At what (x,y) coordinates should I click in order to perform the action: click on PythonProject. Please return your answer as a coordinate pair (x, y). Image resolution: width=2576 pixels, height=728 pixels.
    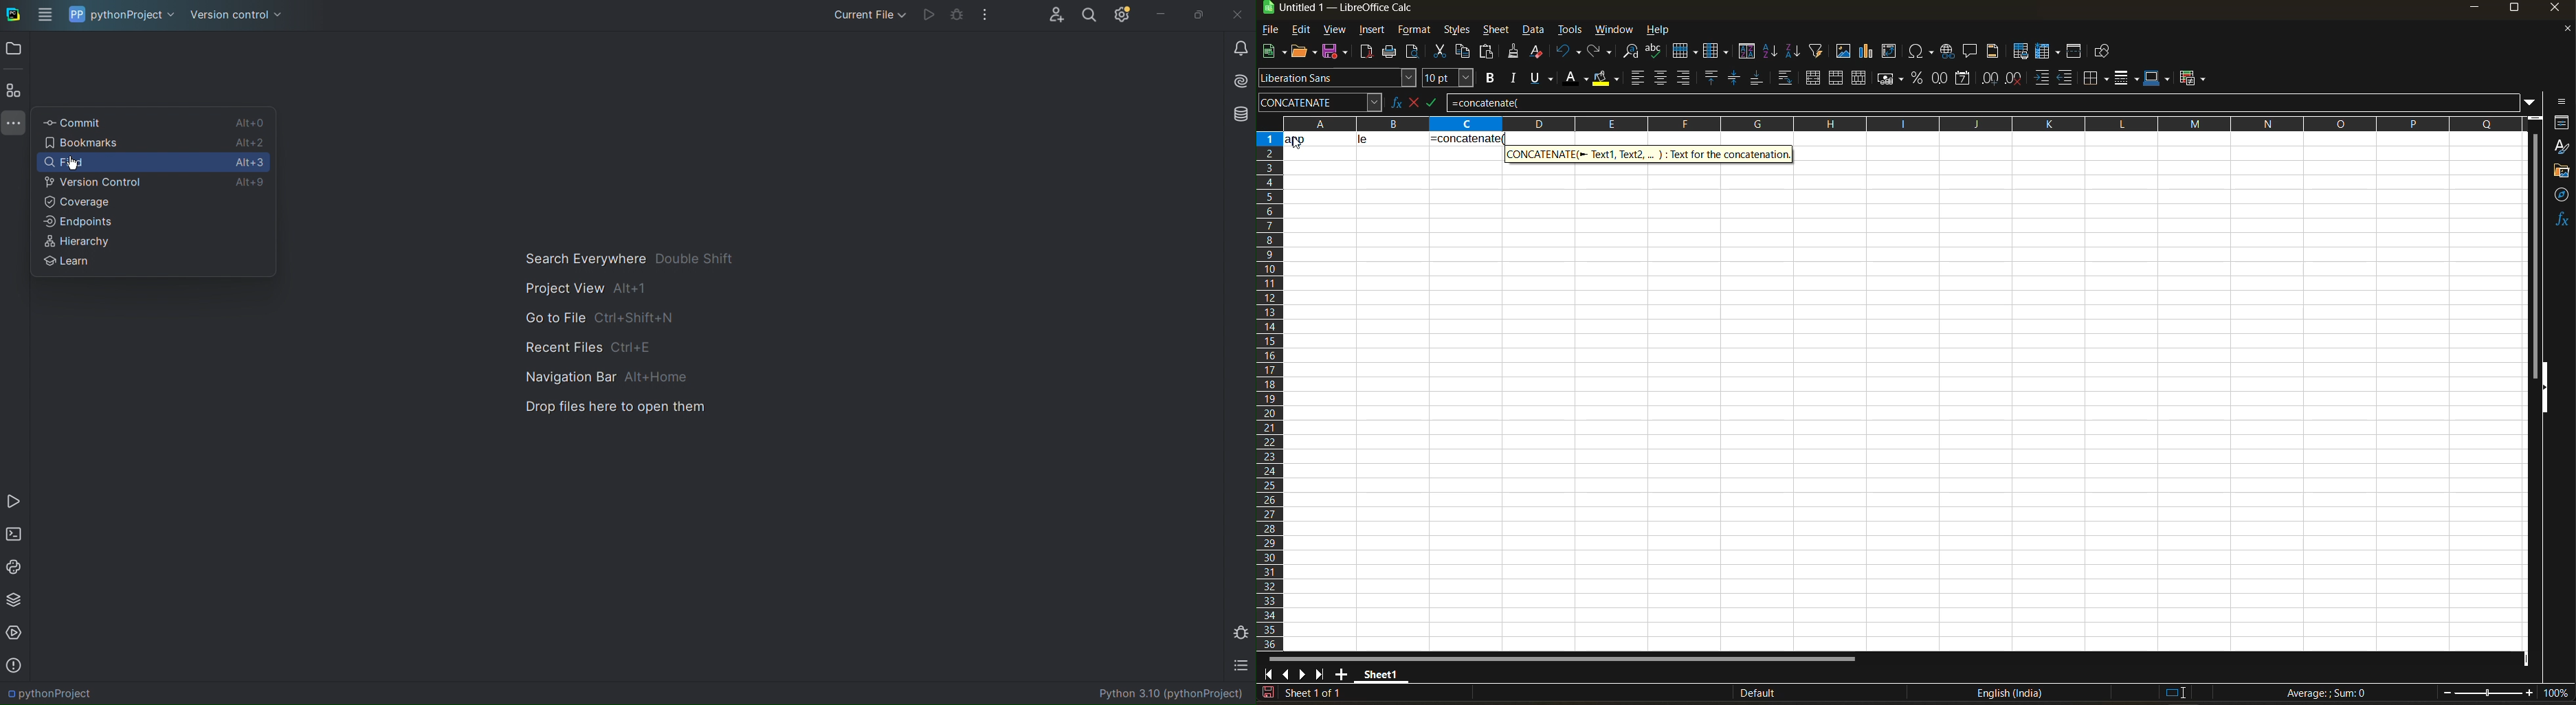
    Looking at the image, I should click on (56, 690).